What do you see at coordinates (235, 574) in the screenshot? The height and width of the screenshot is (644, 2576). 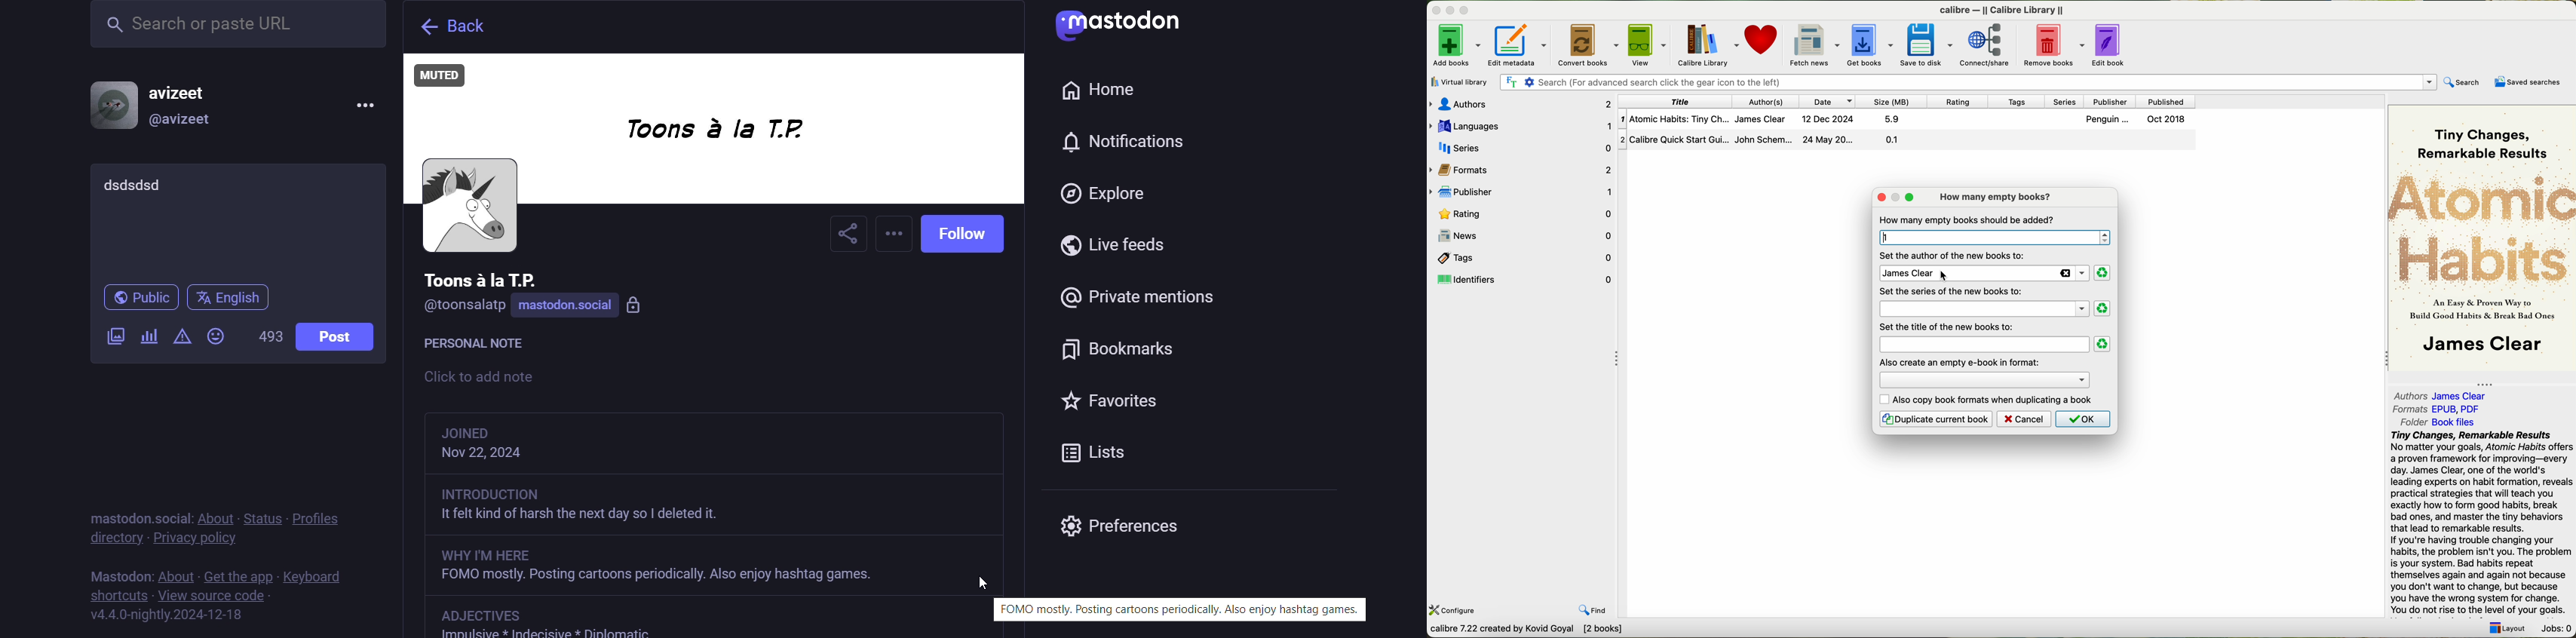 I see `get the app` at bounding box center [235, 574].